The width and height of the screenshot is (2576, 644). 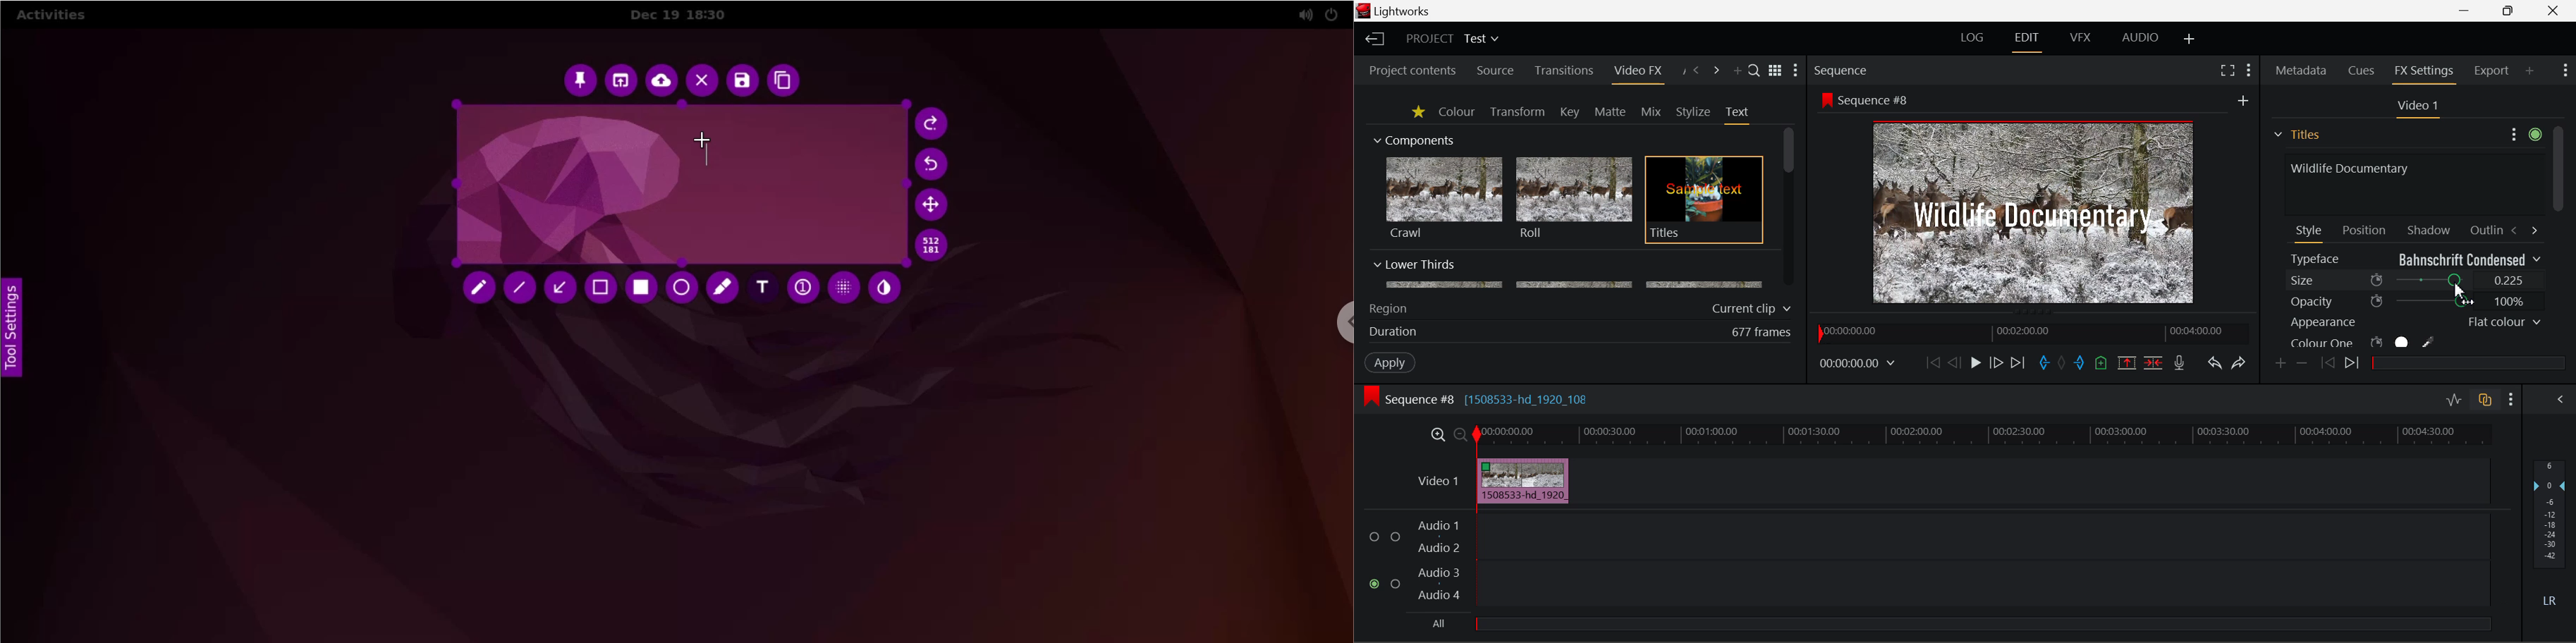 I want to click on checked checkbox, so click(x=1376, y=584).